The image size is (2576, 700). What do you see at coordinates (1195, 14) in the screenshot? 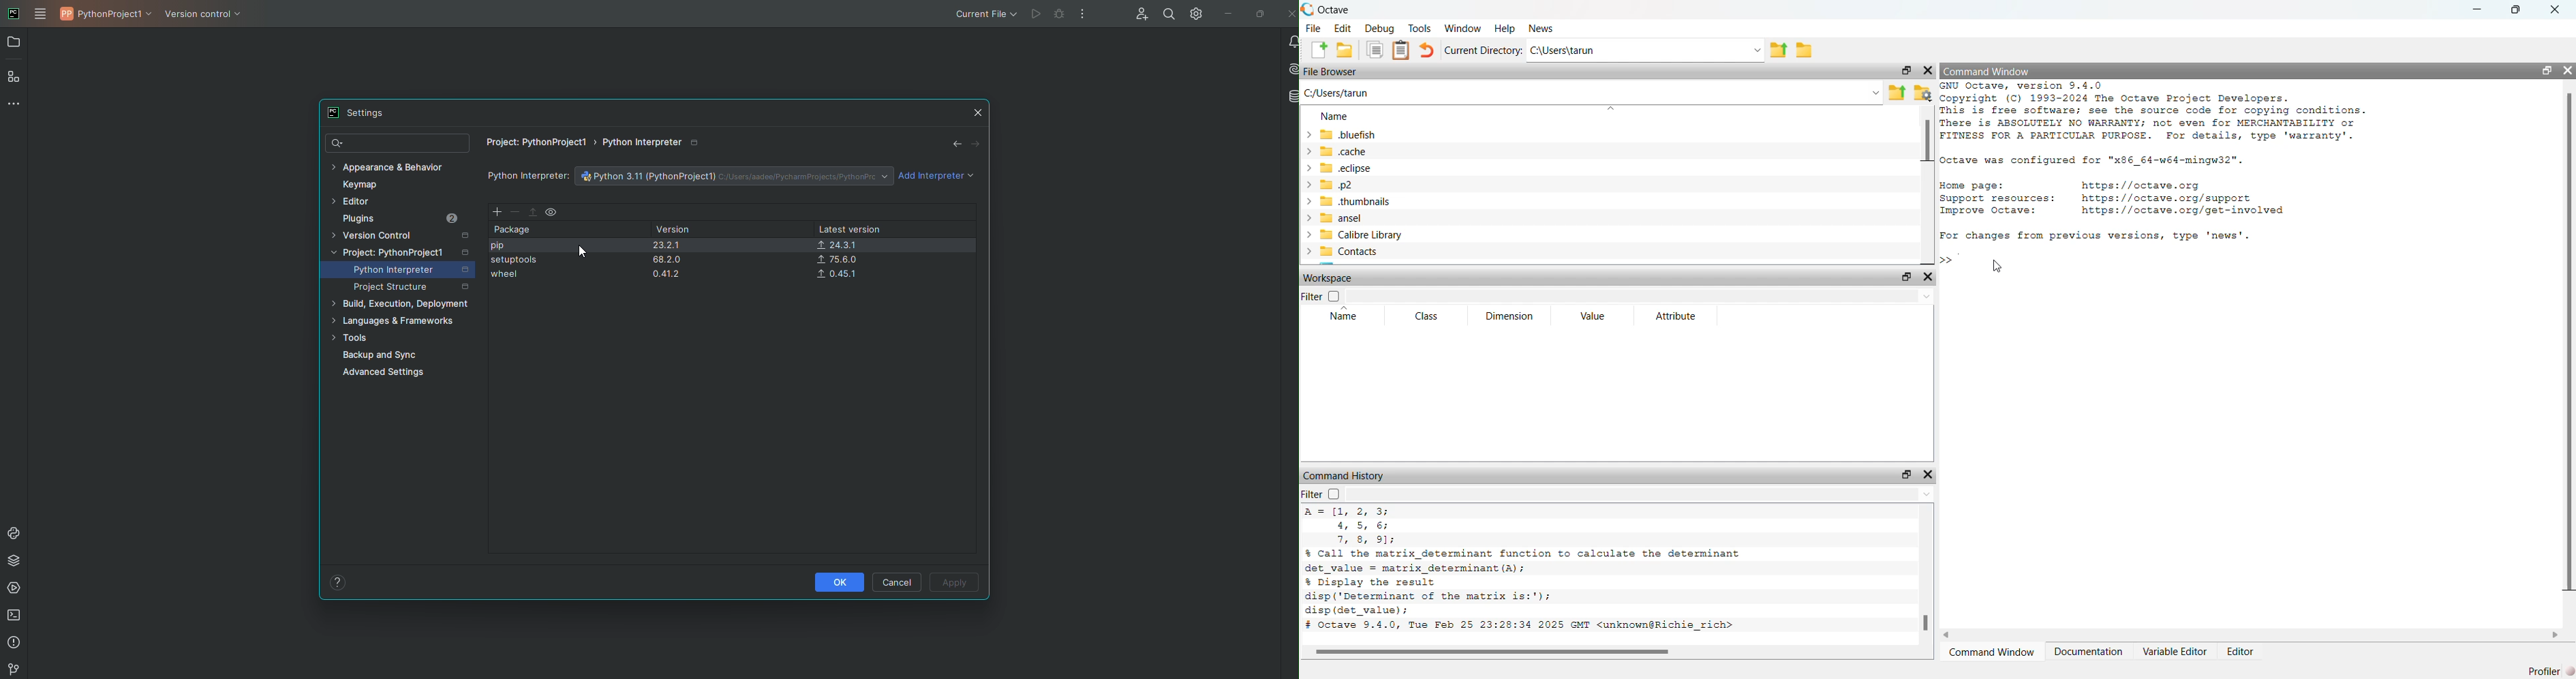
I see `Settings` at bounding box center [1195, 14].